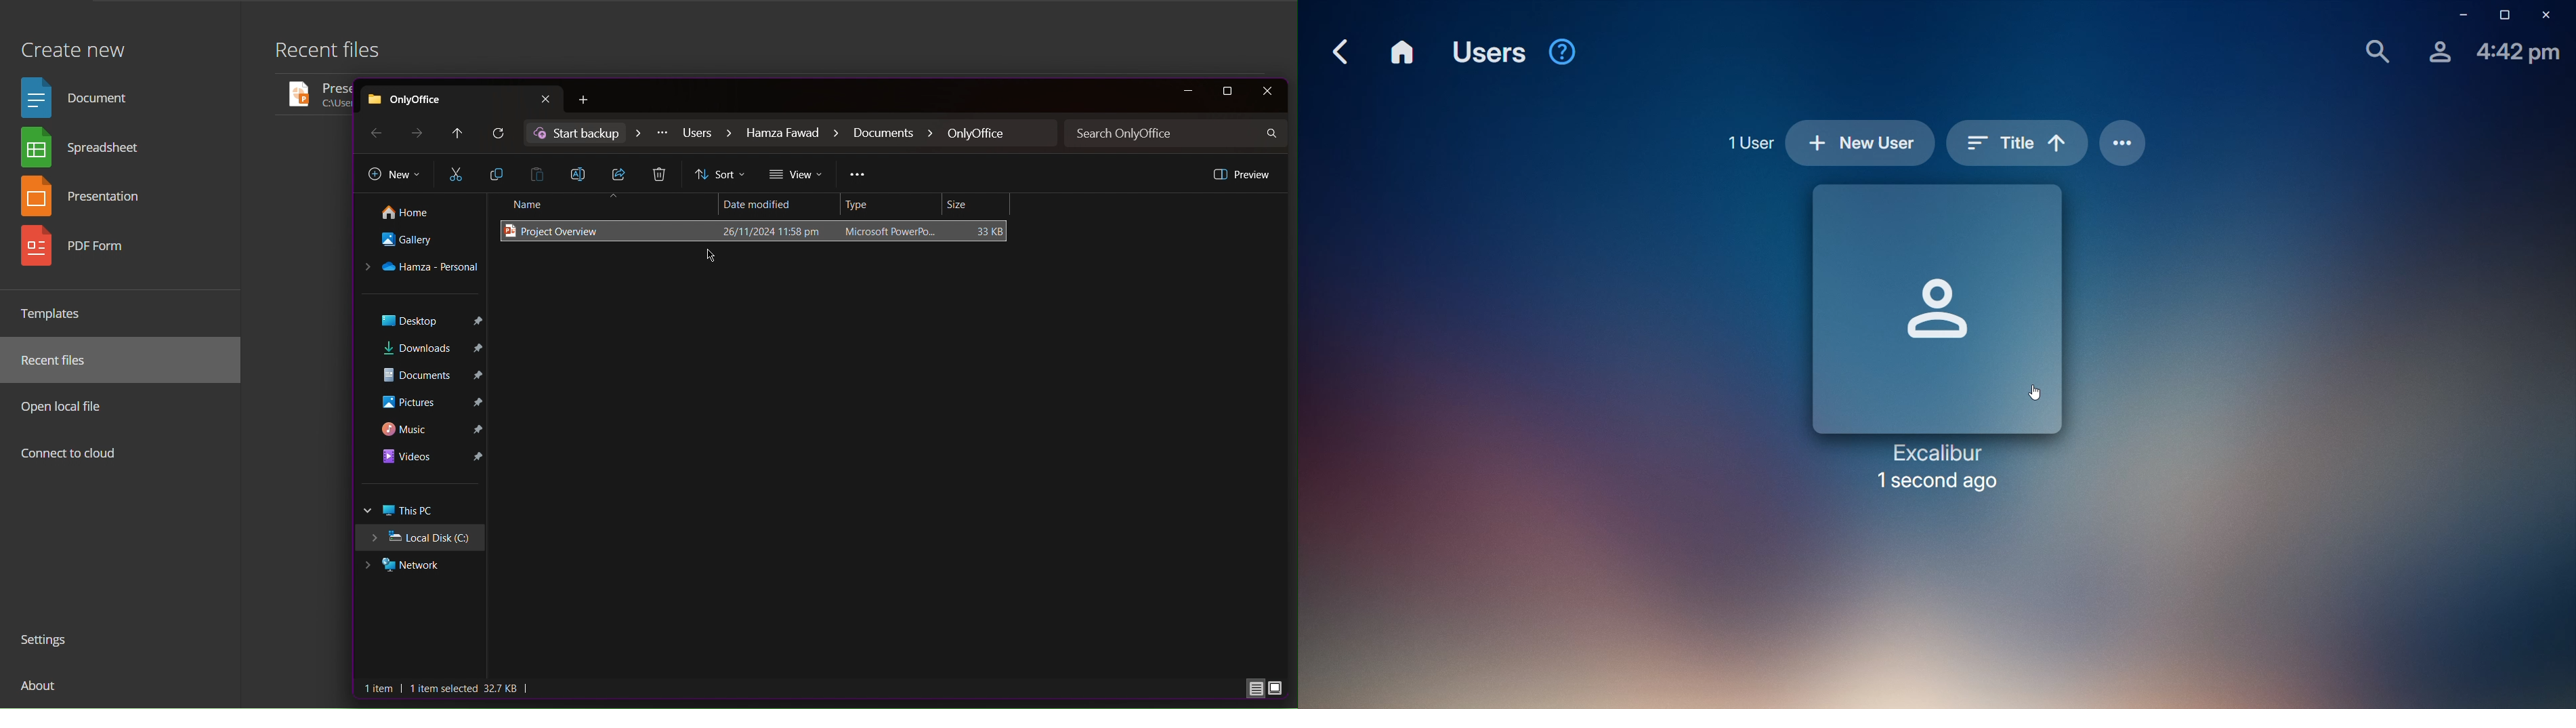 The height and width of the screenshot is (728, 2576). What do you see at coordinates (419, 133) in the screenshot?
I see `Next` at bounding box center [419, 133].